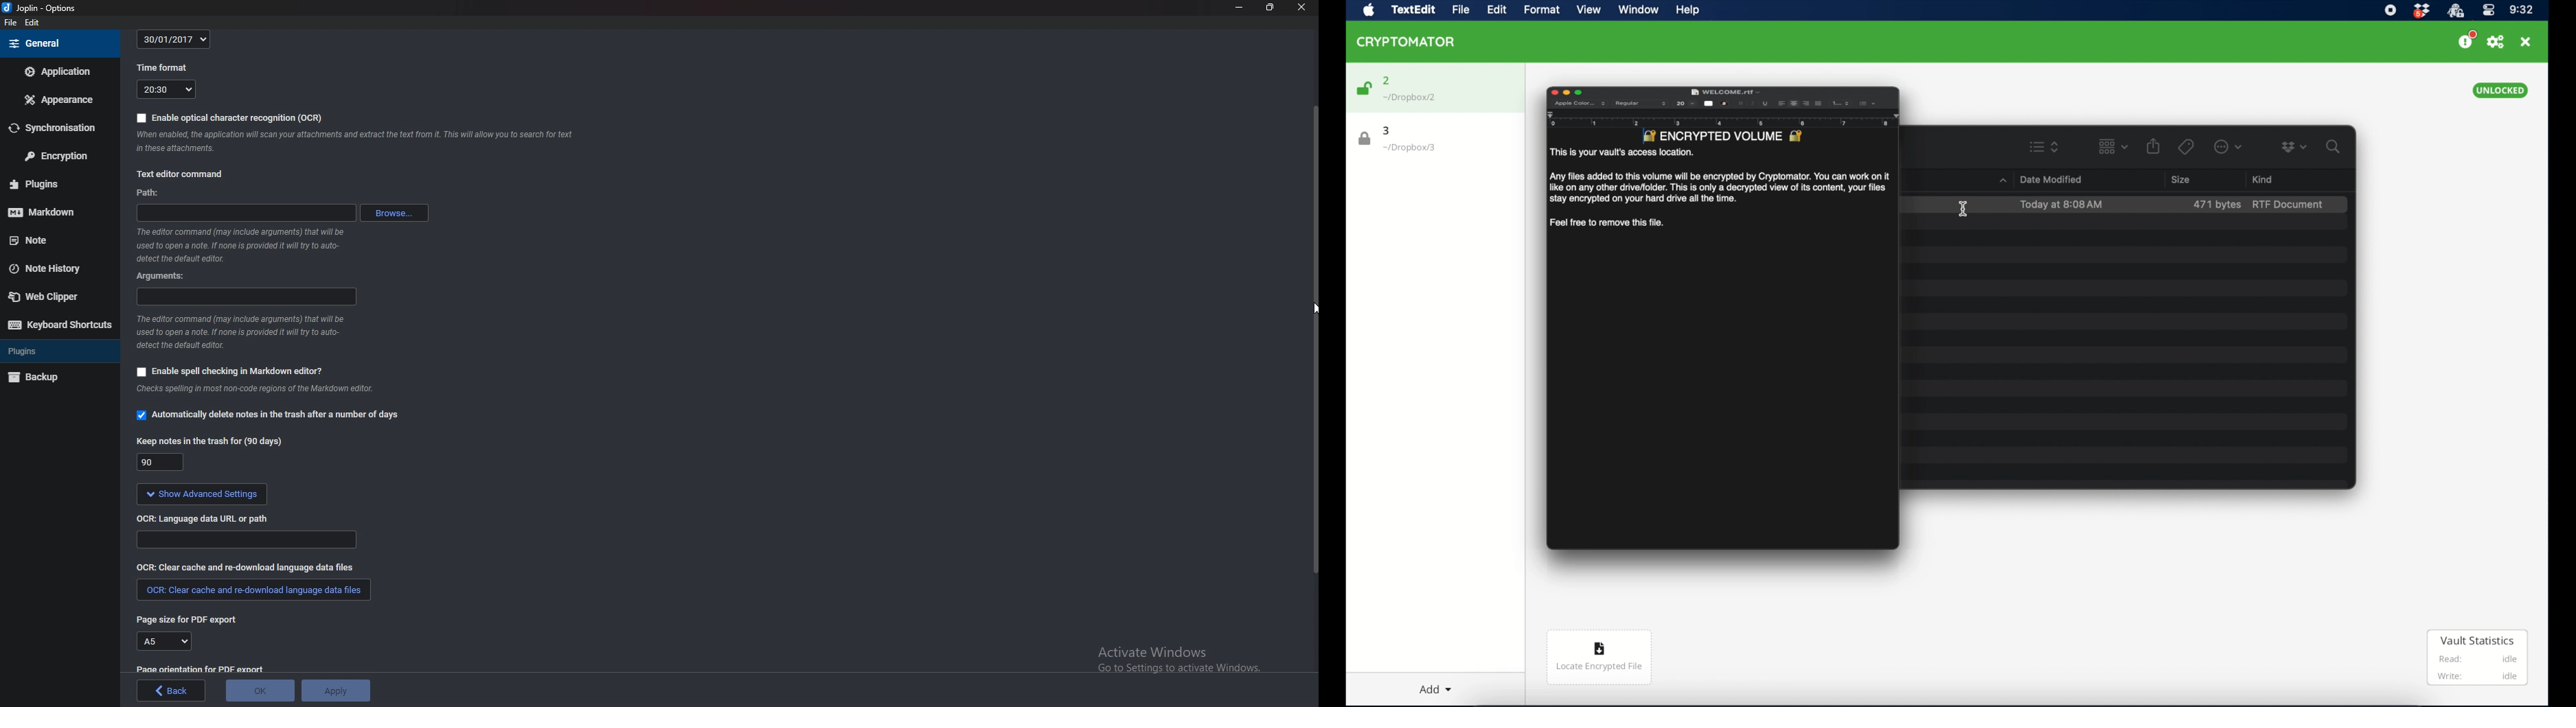 This screenshot has height=728, width=2576. What do you see at coordinates (47, 241) in the screenshot?
I see `note` at bounding box center [47, 241].